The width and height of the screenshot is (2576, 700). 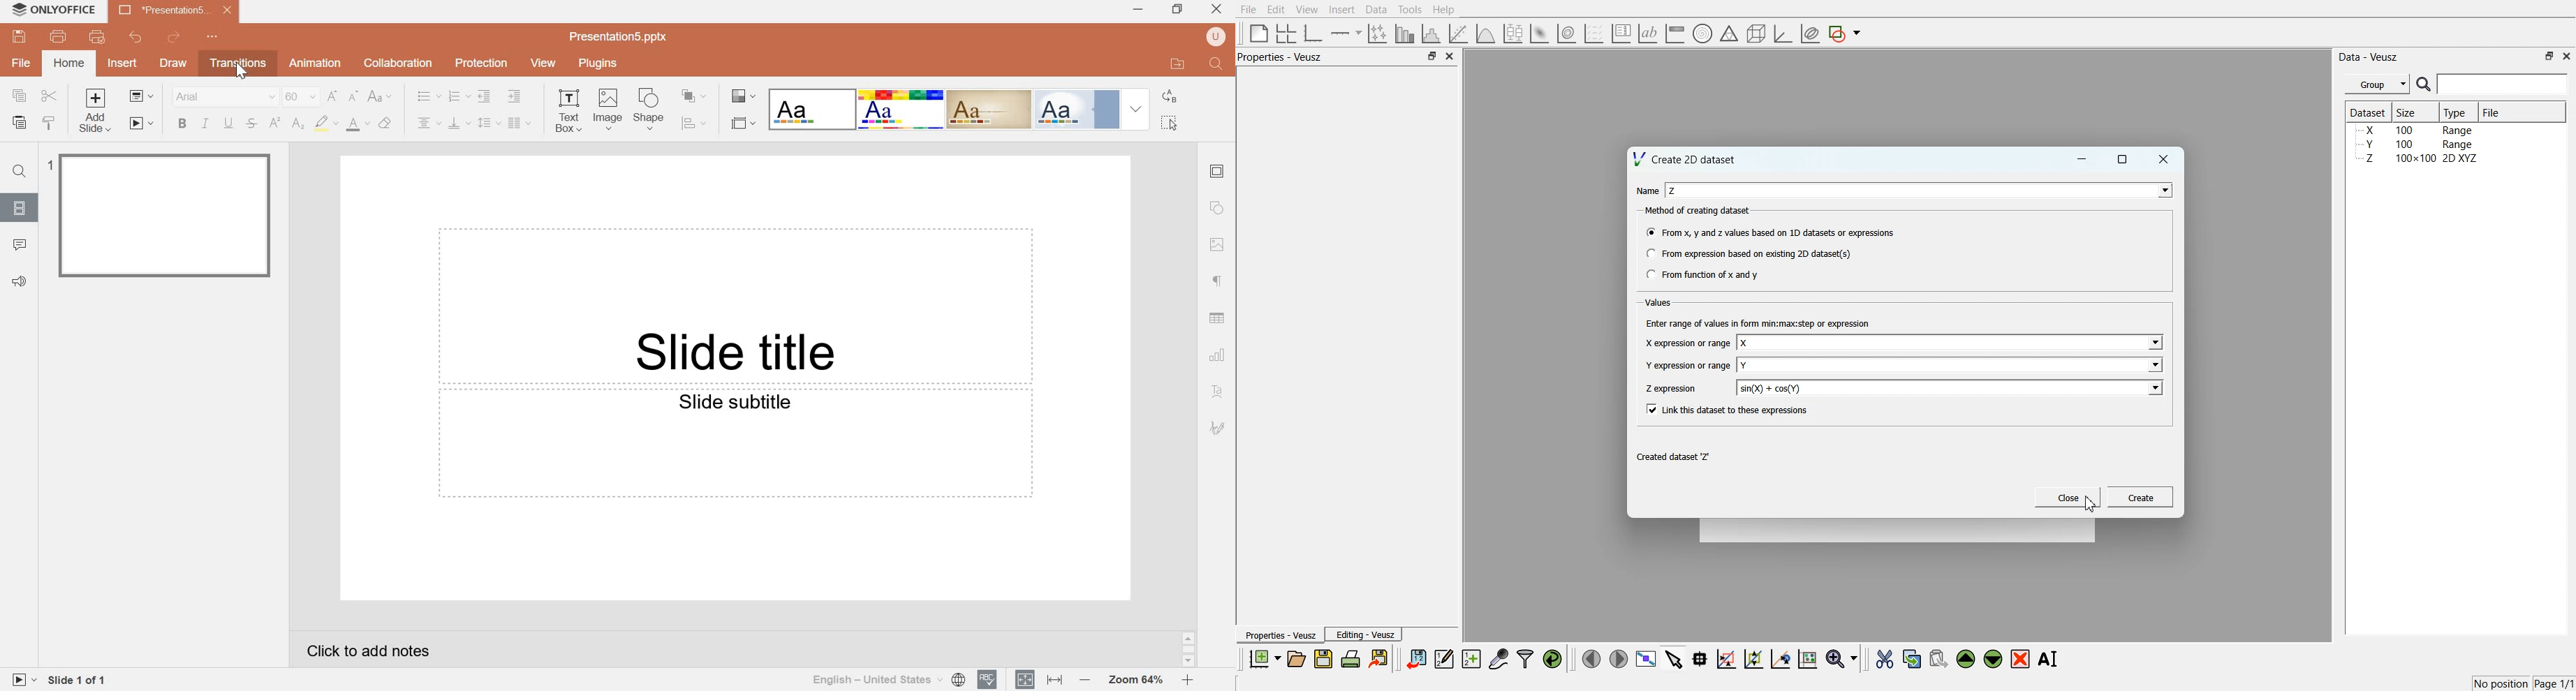 I want to click on Create new dataset for ranging, so click(x=1471, y=659).